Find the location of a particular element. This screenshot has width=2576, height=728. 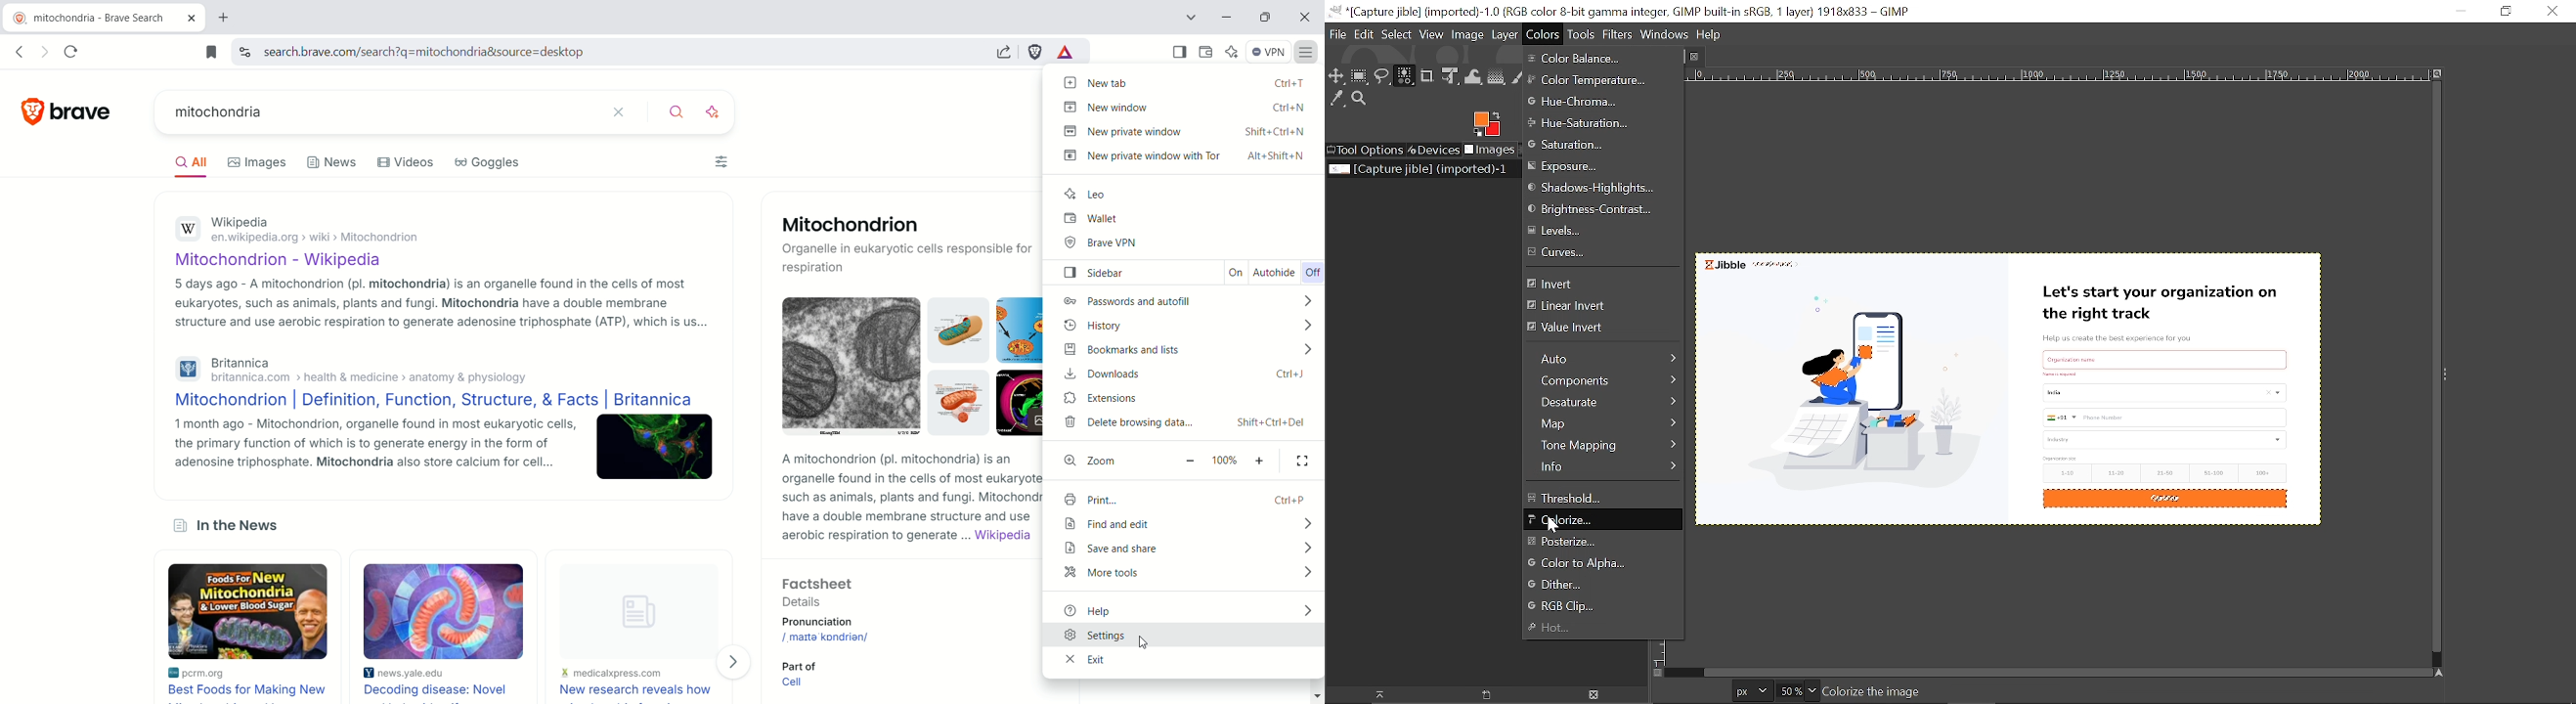

Move tool is located at coordinates (1336, 77).